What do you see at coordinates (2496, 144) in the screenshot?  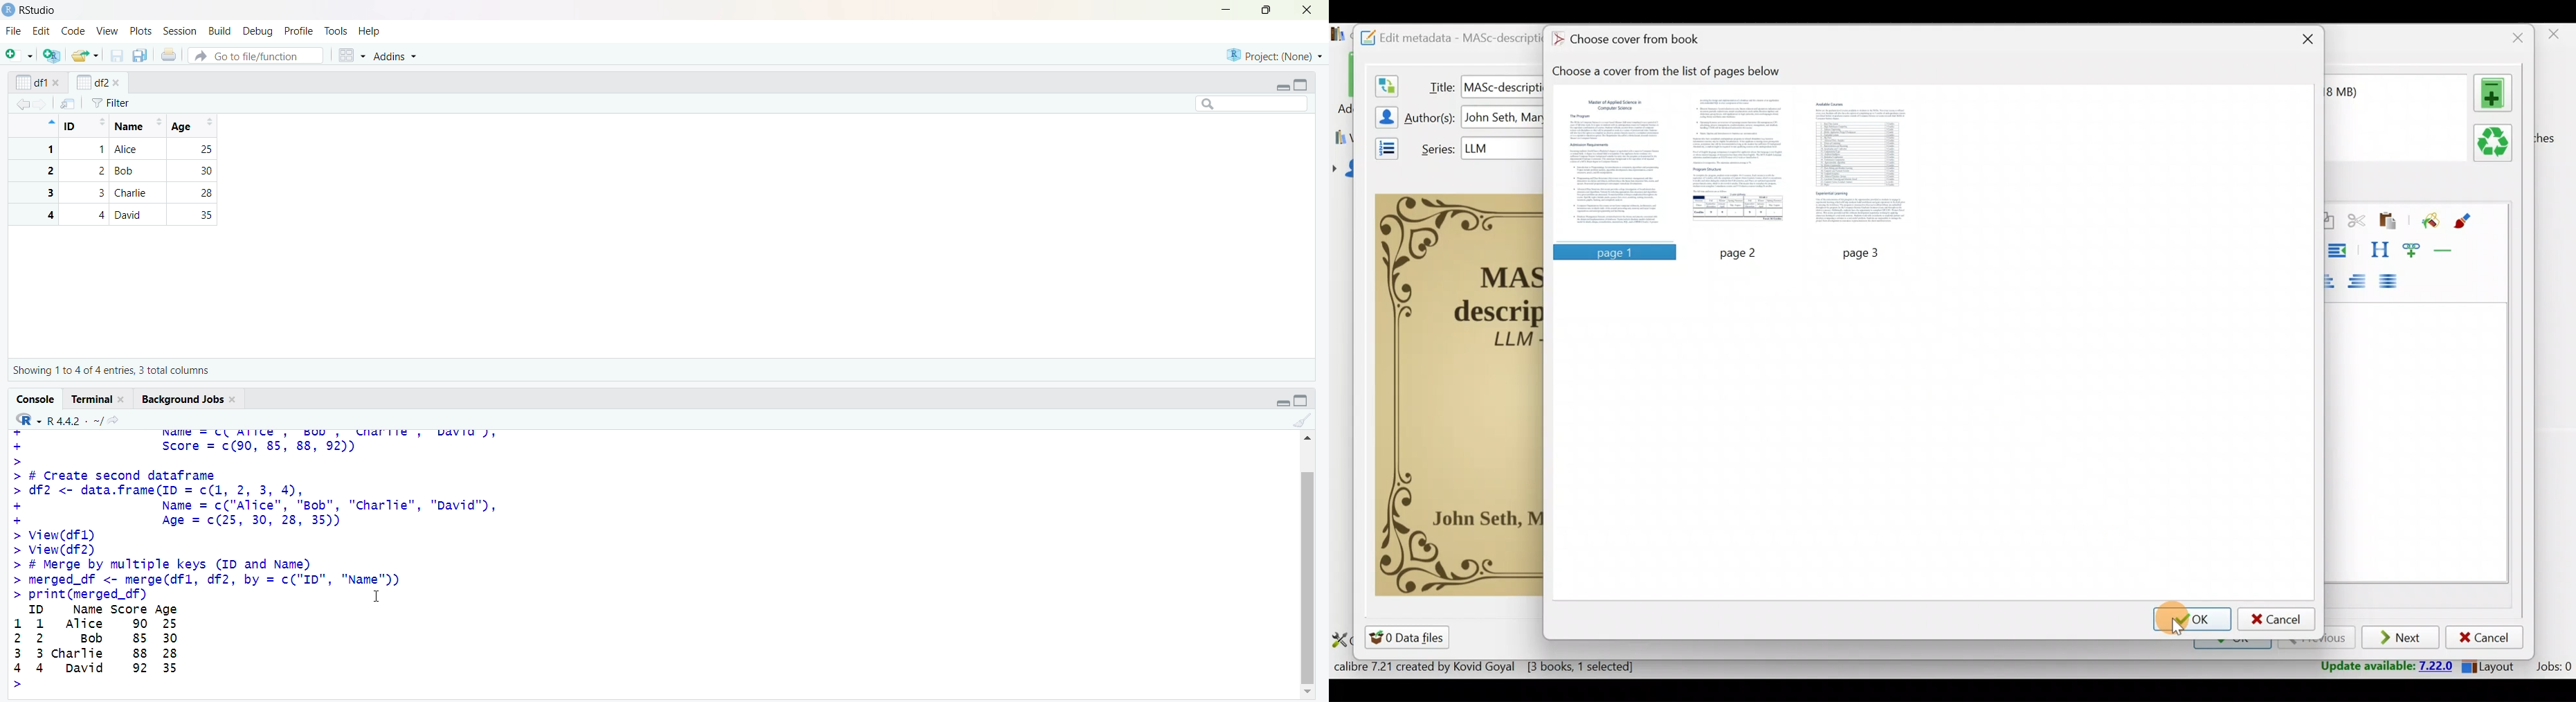 I see `Remove the selected format from this book` at bounding box center [2496, 144].